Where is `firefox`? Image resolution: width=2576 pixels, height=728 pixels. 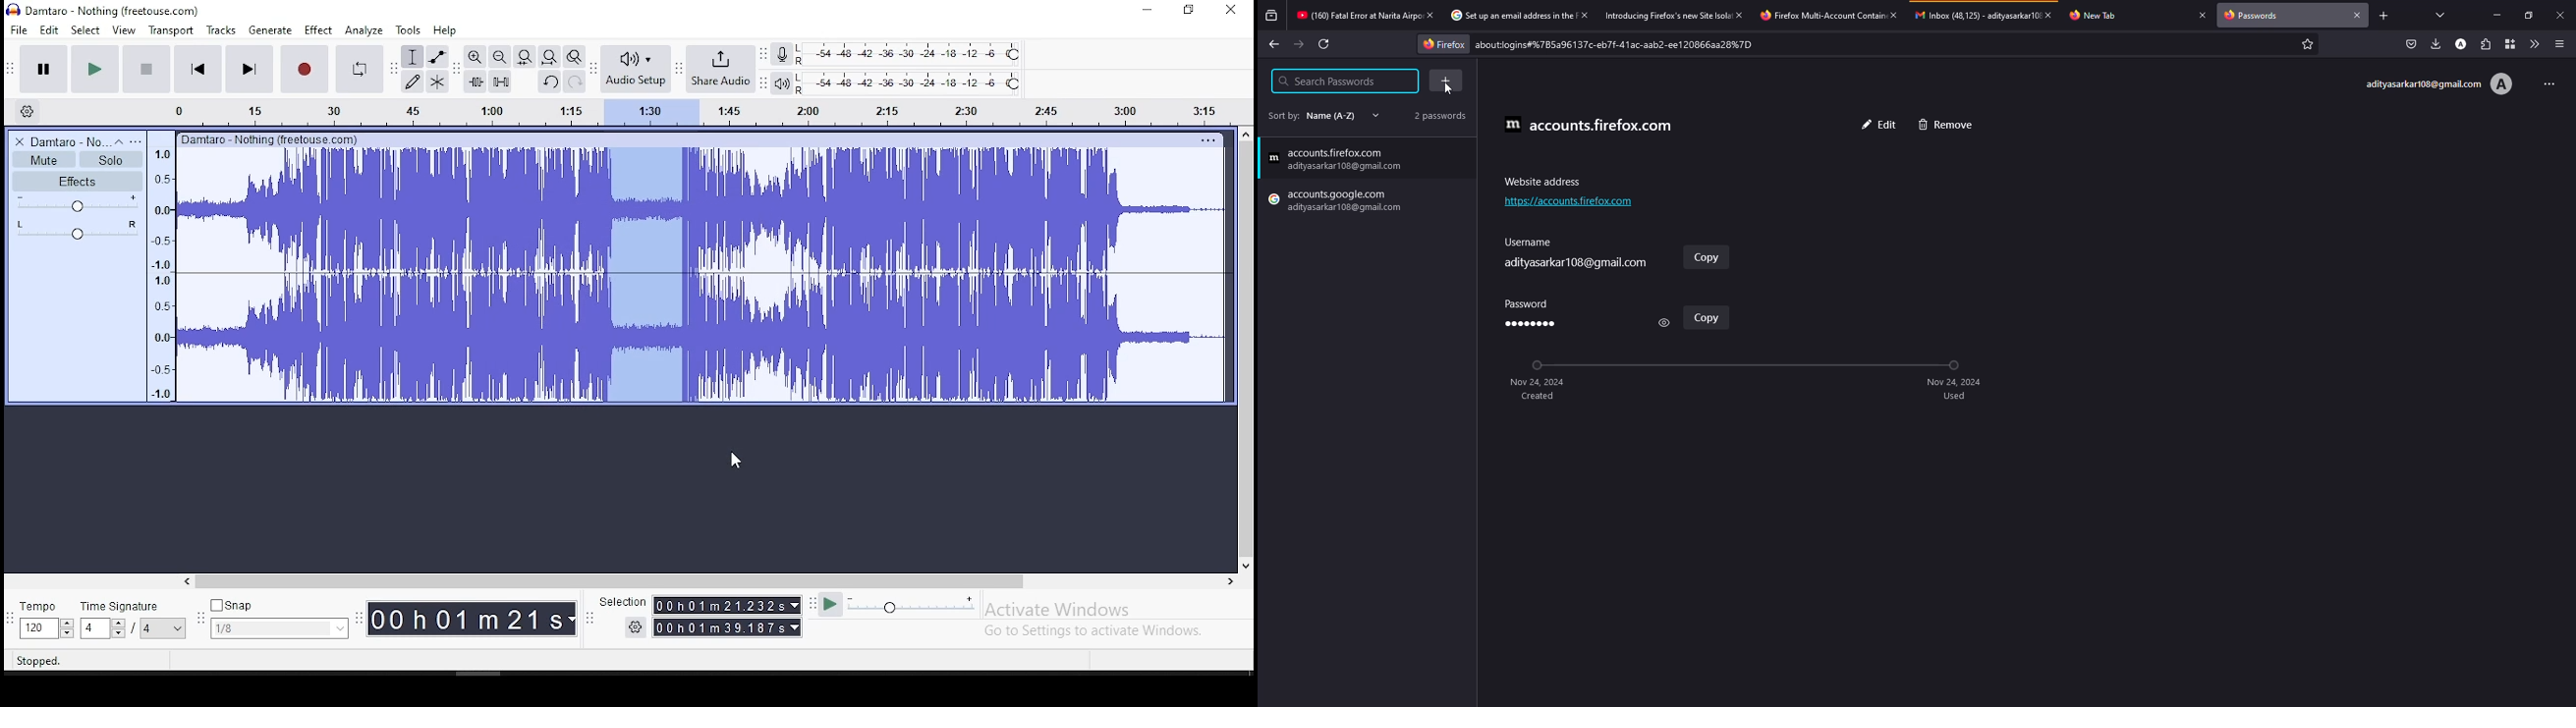 firefox is located at coordinates (1338, 161).